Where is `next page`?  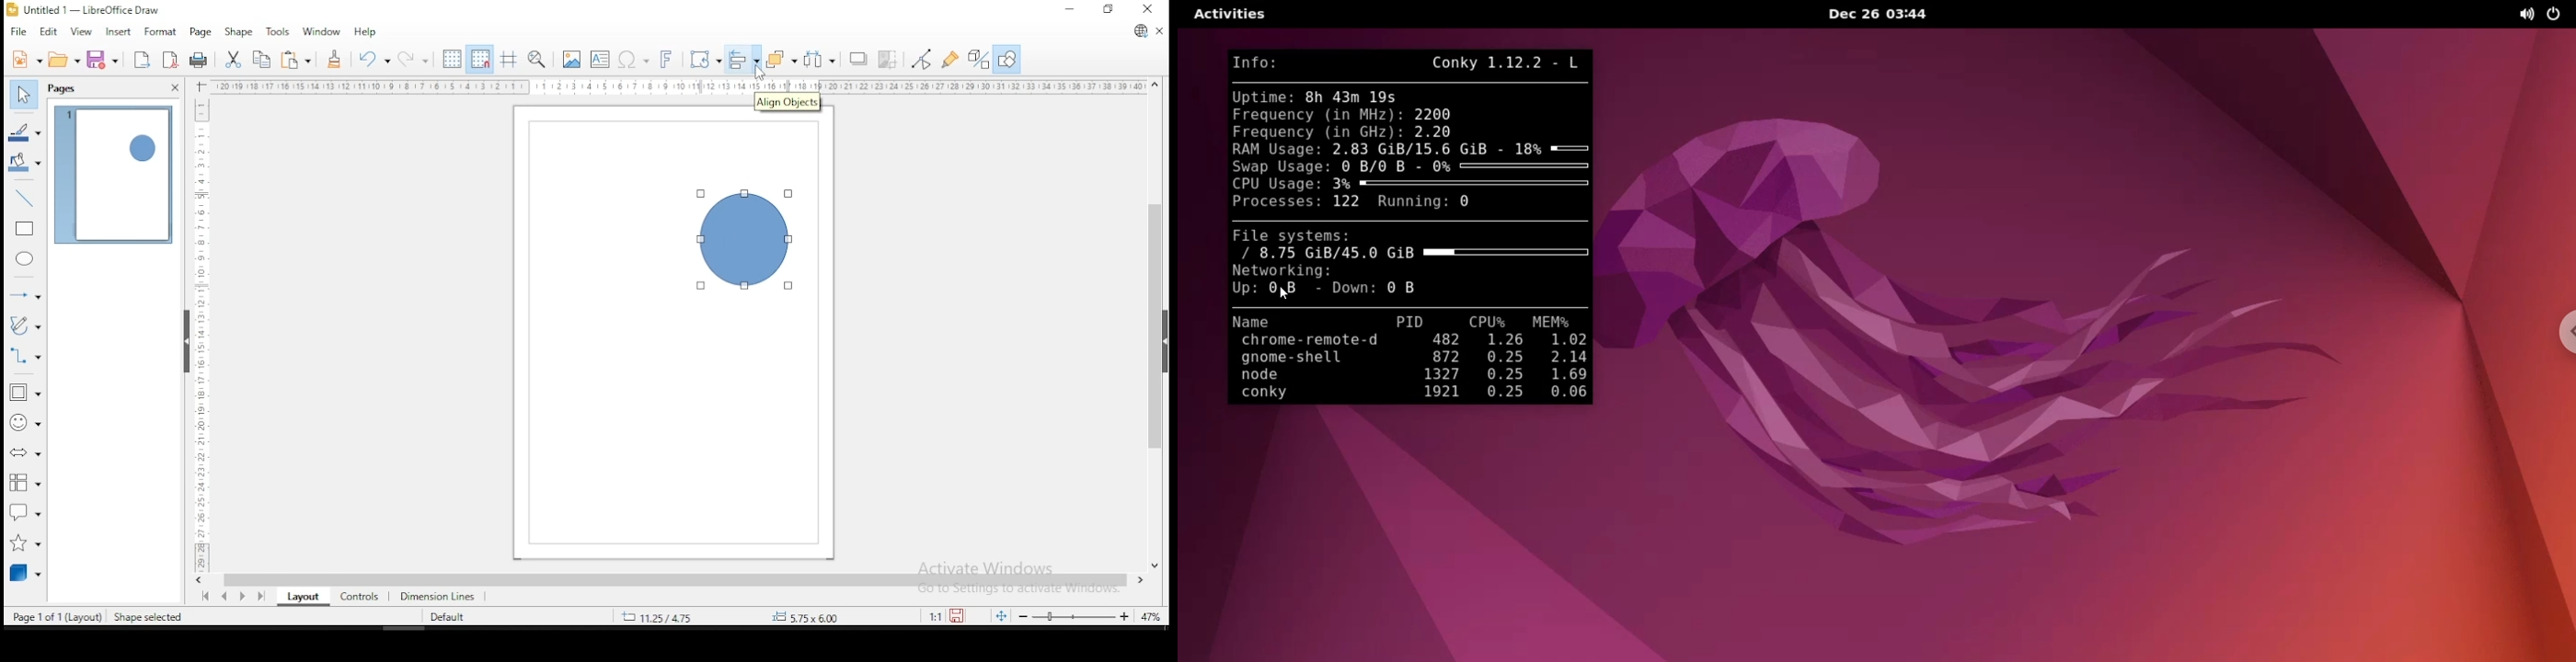
next page is located at coordinates (247, 596).